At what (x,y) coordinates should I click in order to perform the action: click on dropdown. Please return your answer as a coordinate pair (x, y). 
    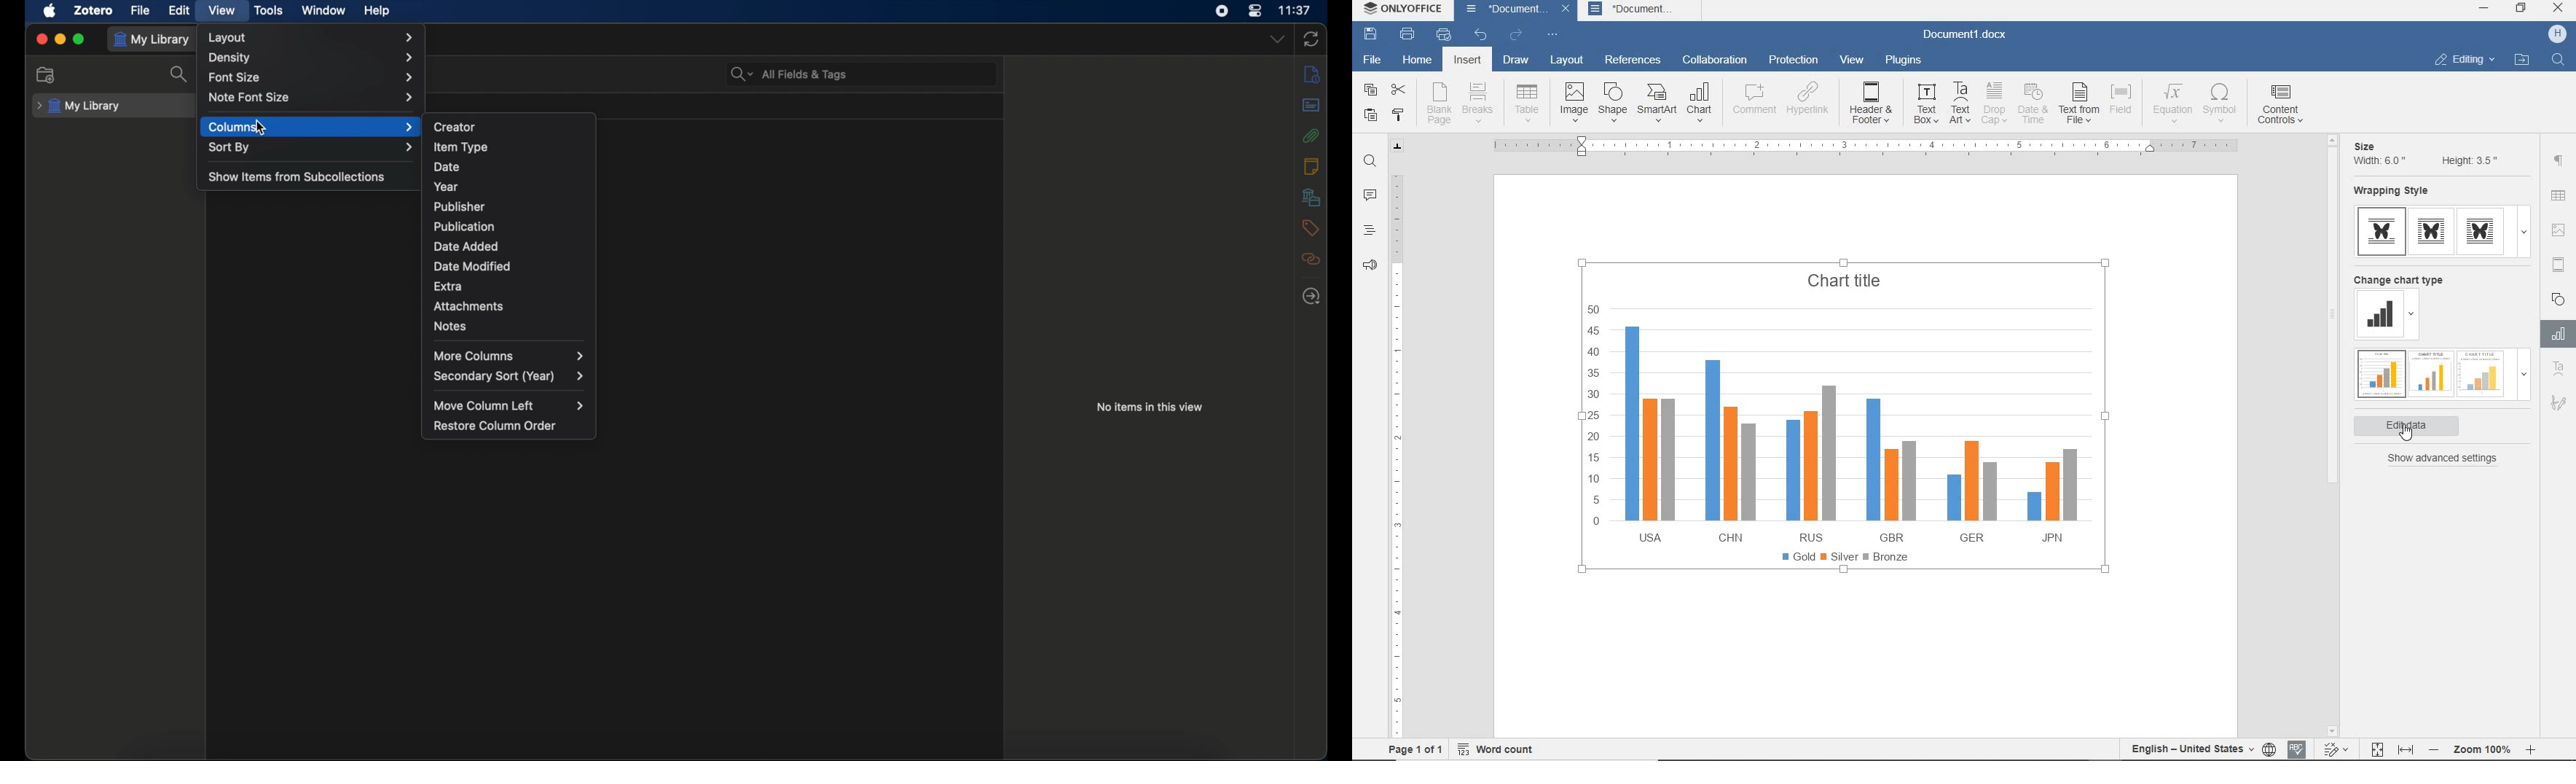
    Looking at the image, I should click on (2414, 316).